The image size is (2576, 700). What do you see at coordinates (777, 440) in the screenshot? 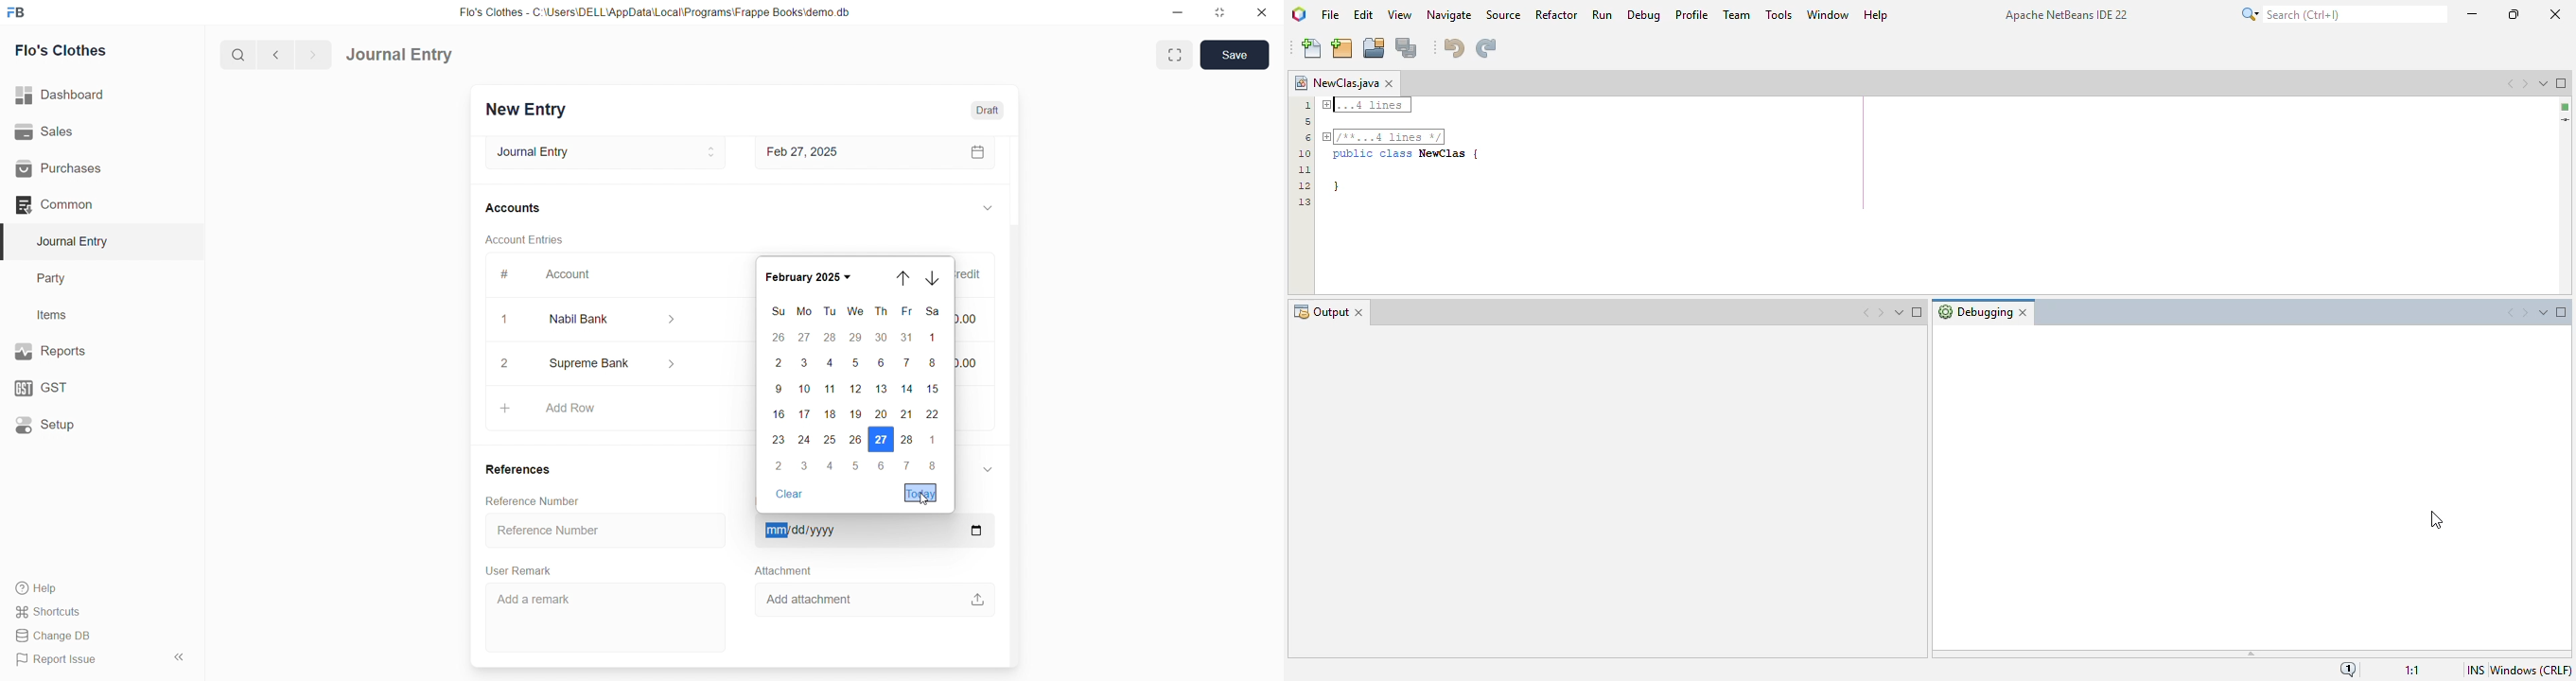
I see `23` at bounding box center [777, 440].